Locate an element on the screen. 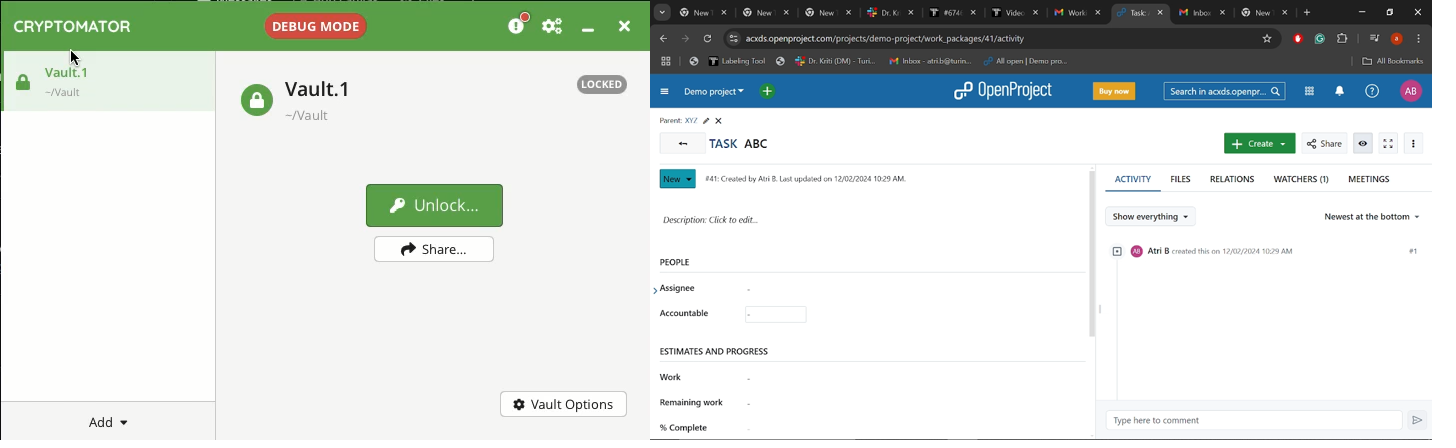  Current project is located at coordinates (714, 93).